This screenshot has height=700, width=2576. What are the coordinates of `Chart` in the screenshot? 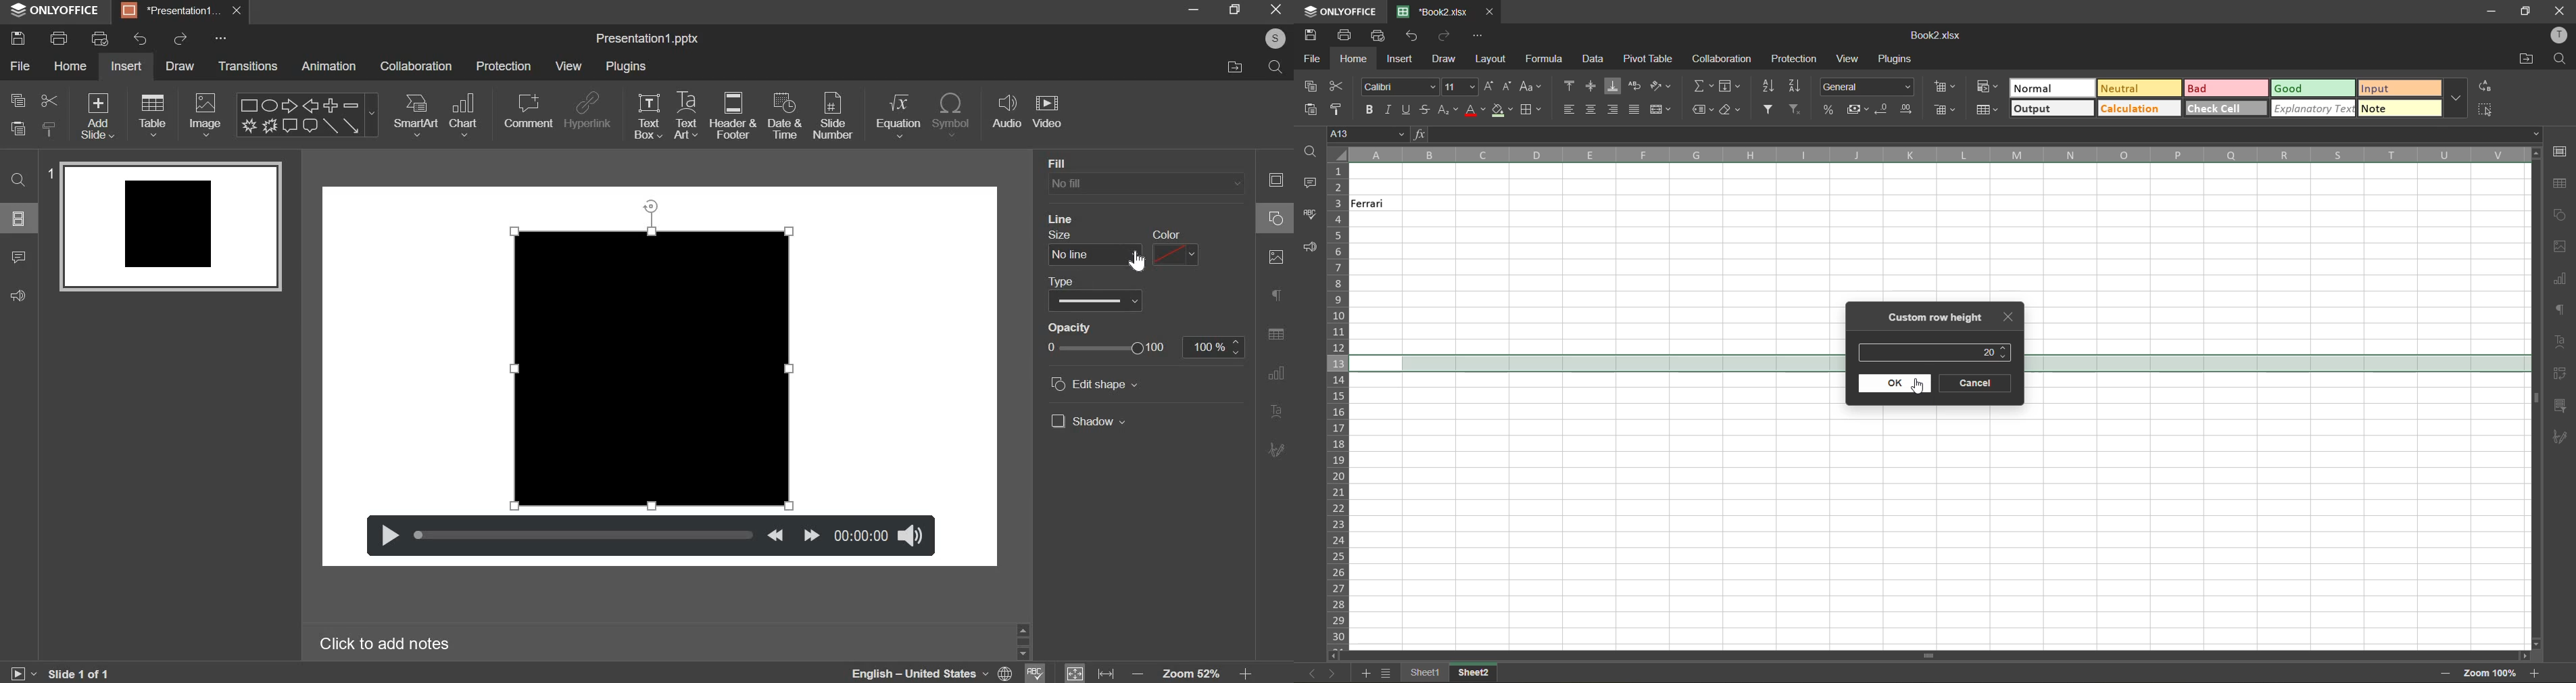 It's located at (1276, 375).